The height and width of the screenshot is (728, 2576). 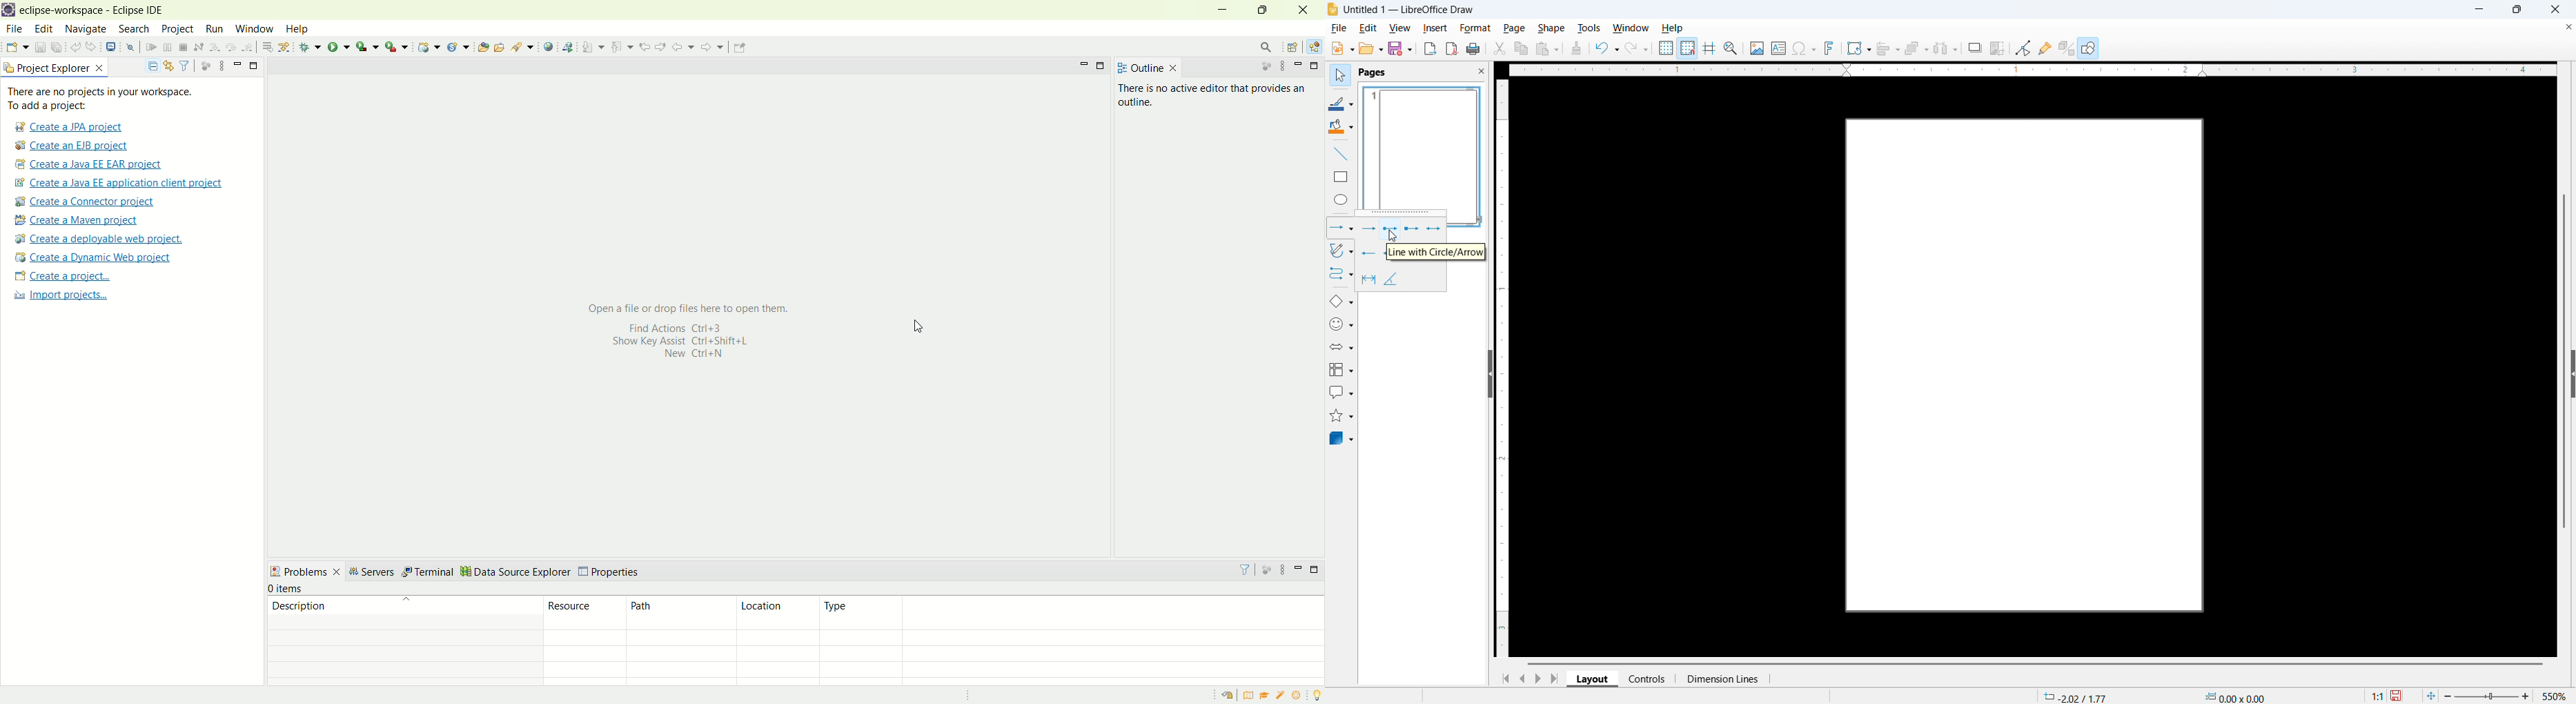 What do you see at coordinates (1333, 9) in the screenshot?
I see `Logo ` at bounding box center [1333, 9].